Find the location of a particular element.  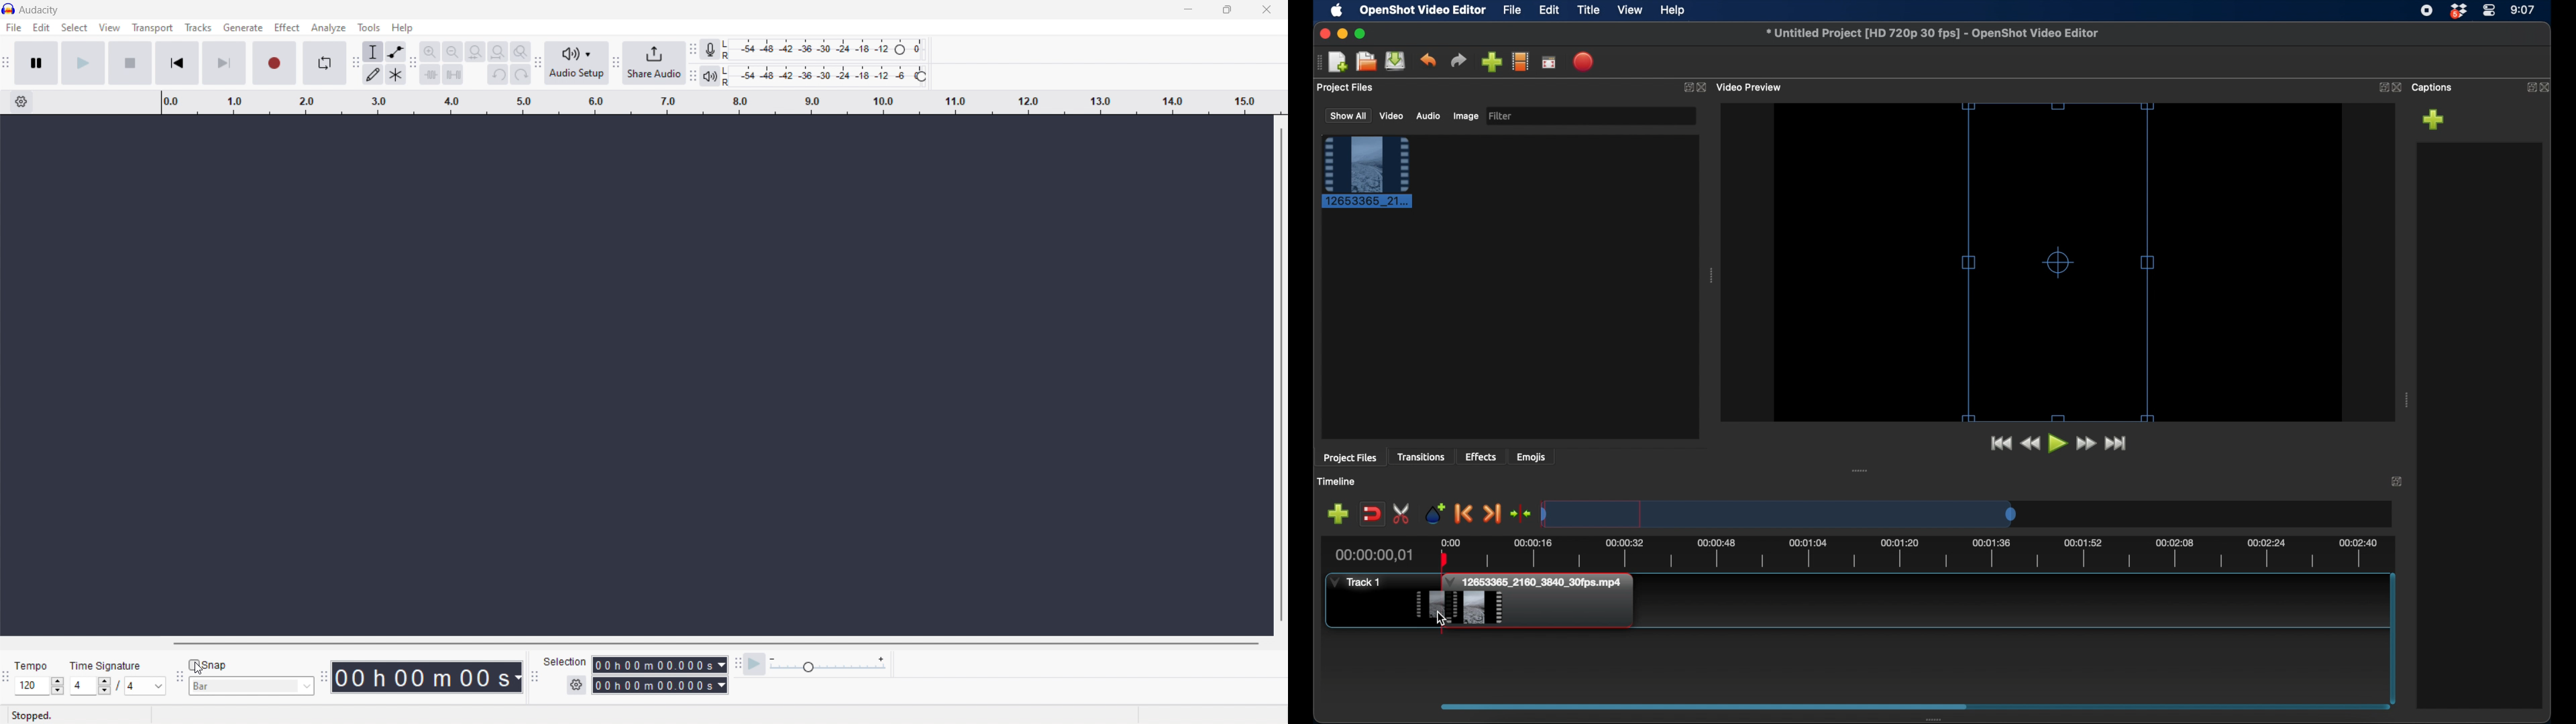

playback meter is located at coordinates (827, 665).